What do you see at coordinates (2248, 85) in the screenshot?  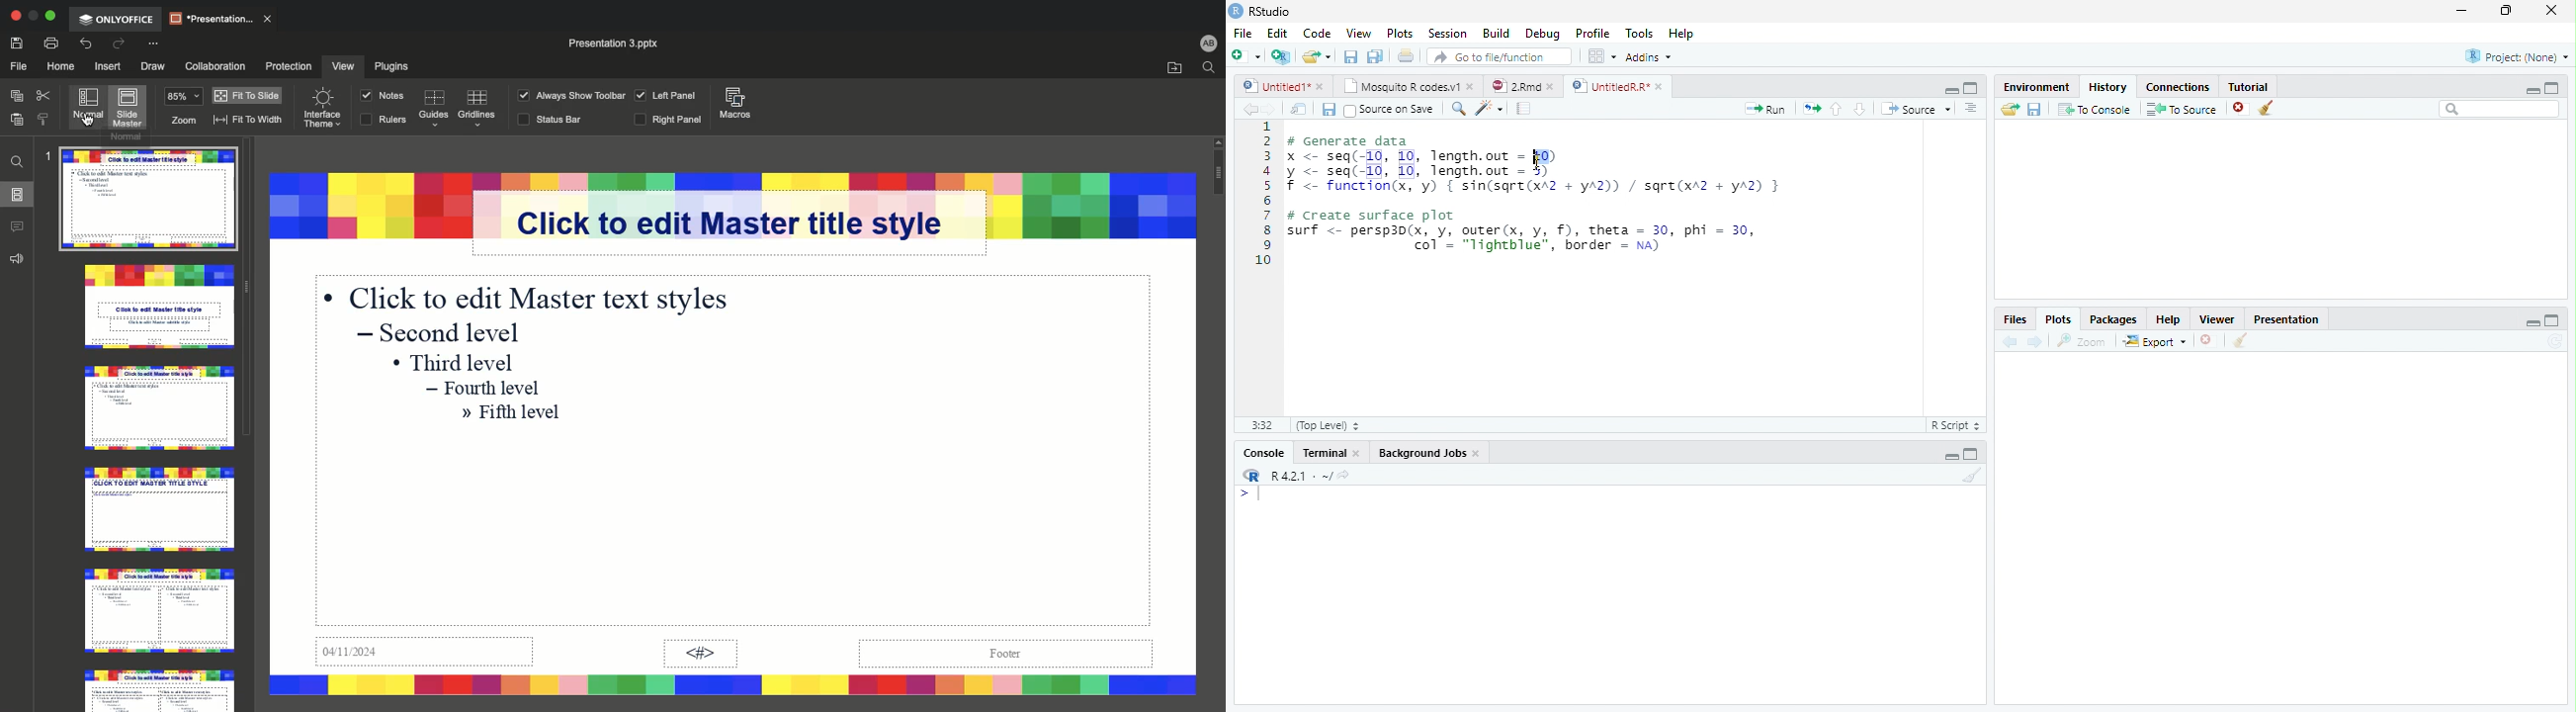 I see `Tutorial` at bounding box center [2248, 85].